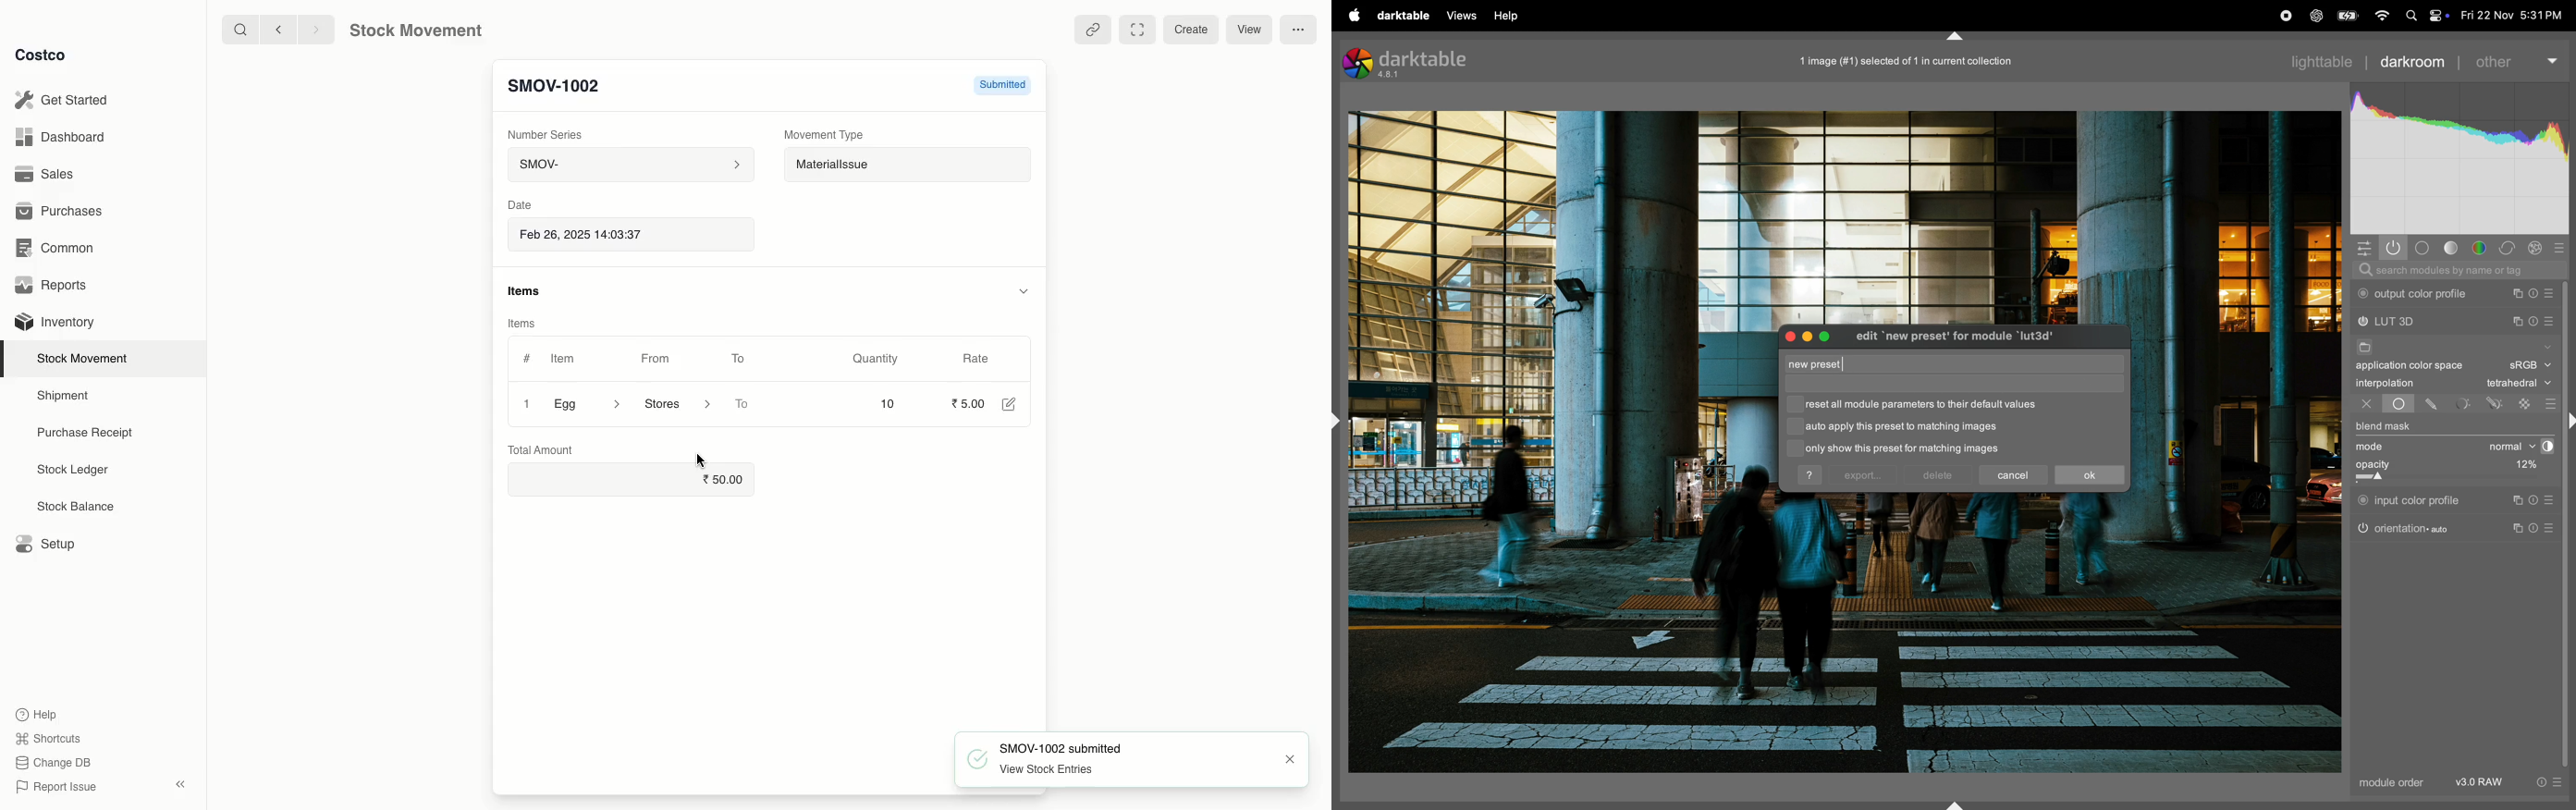 This screenshot has height=812, width=2576. I want to click on Total Amount, so click(546, 449).